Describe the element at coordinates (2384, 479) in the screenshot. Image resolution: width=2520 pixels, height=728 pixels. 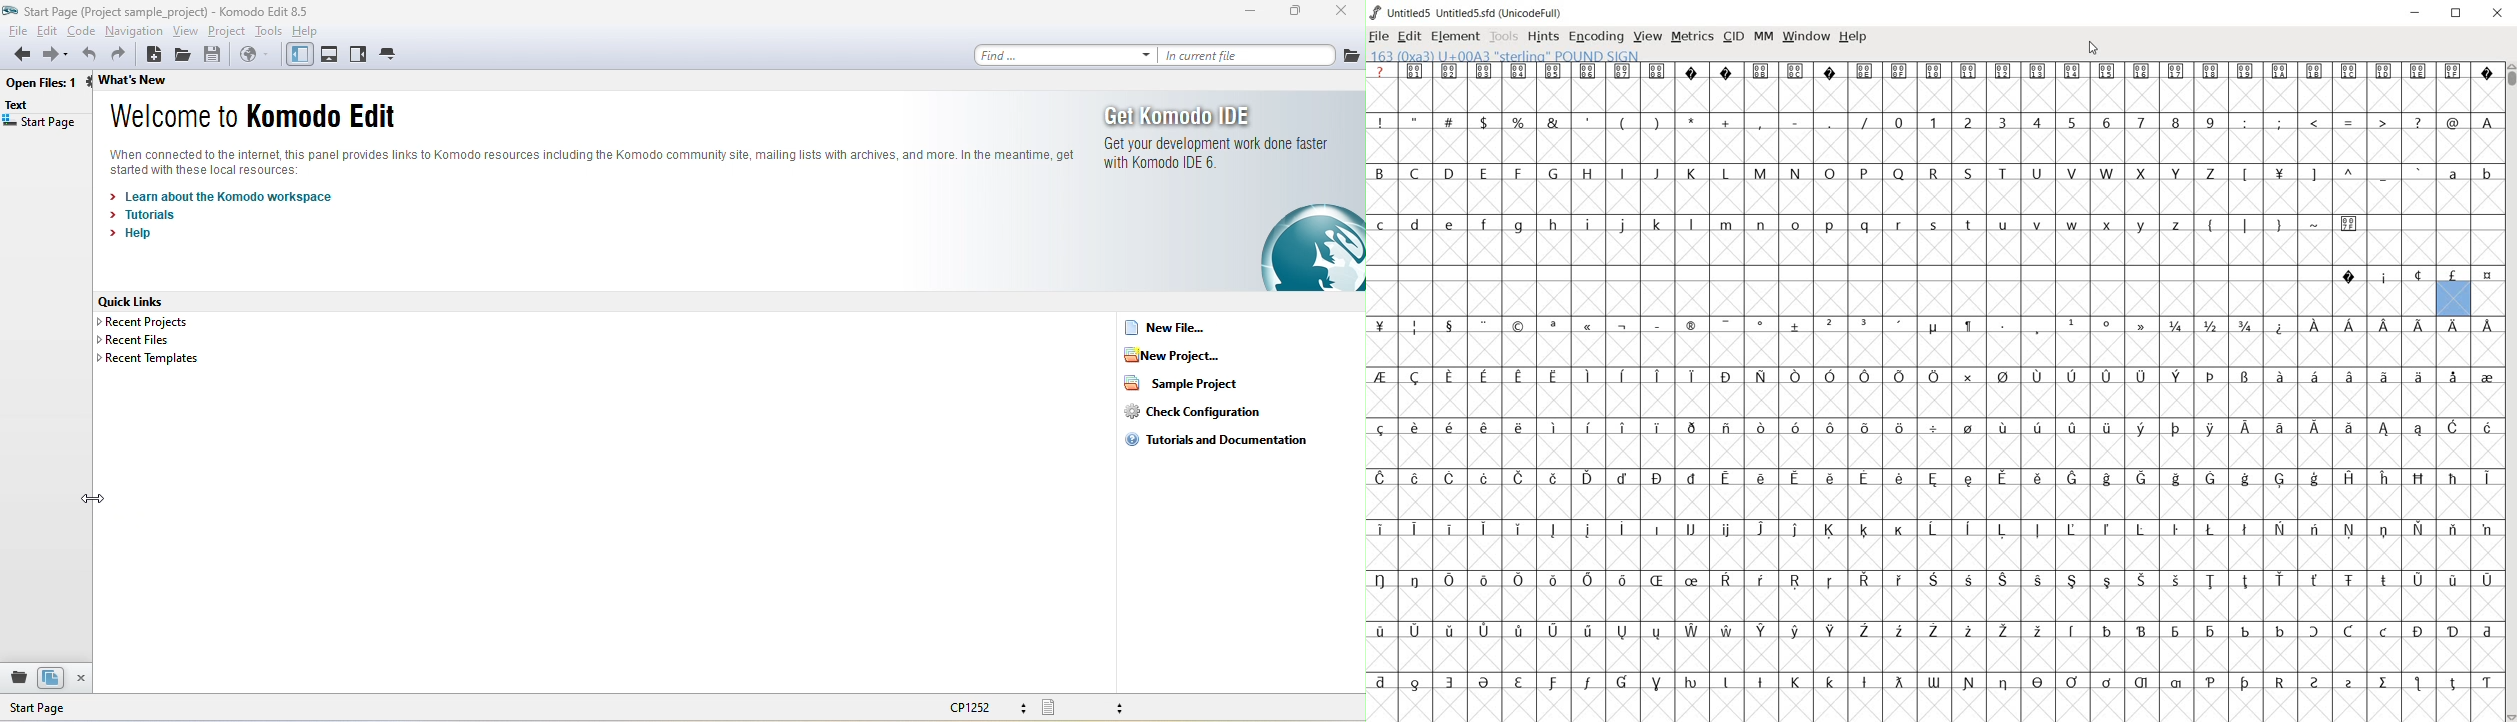
I see `Symbol` at that location.